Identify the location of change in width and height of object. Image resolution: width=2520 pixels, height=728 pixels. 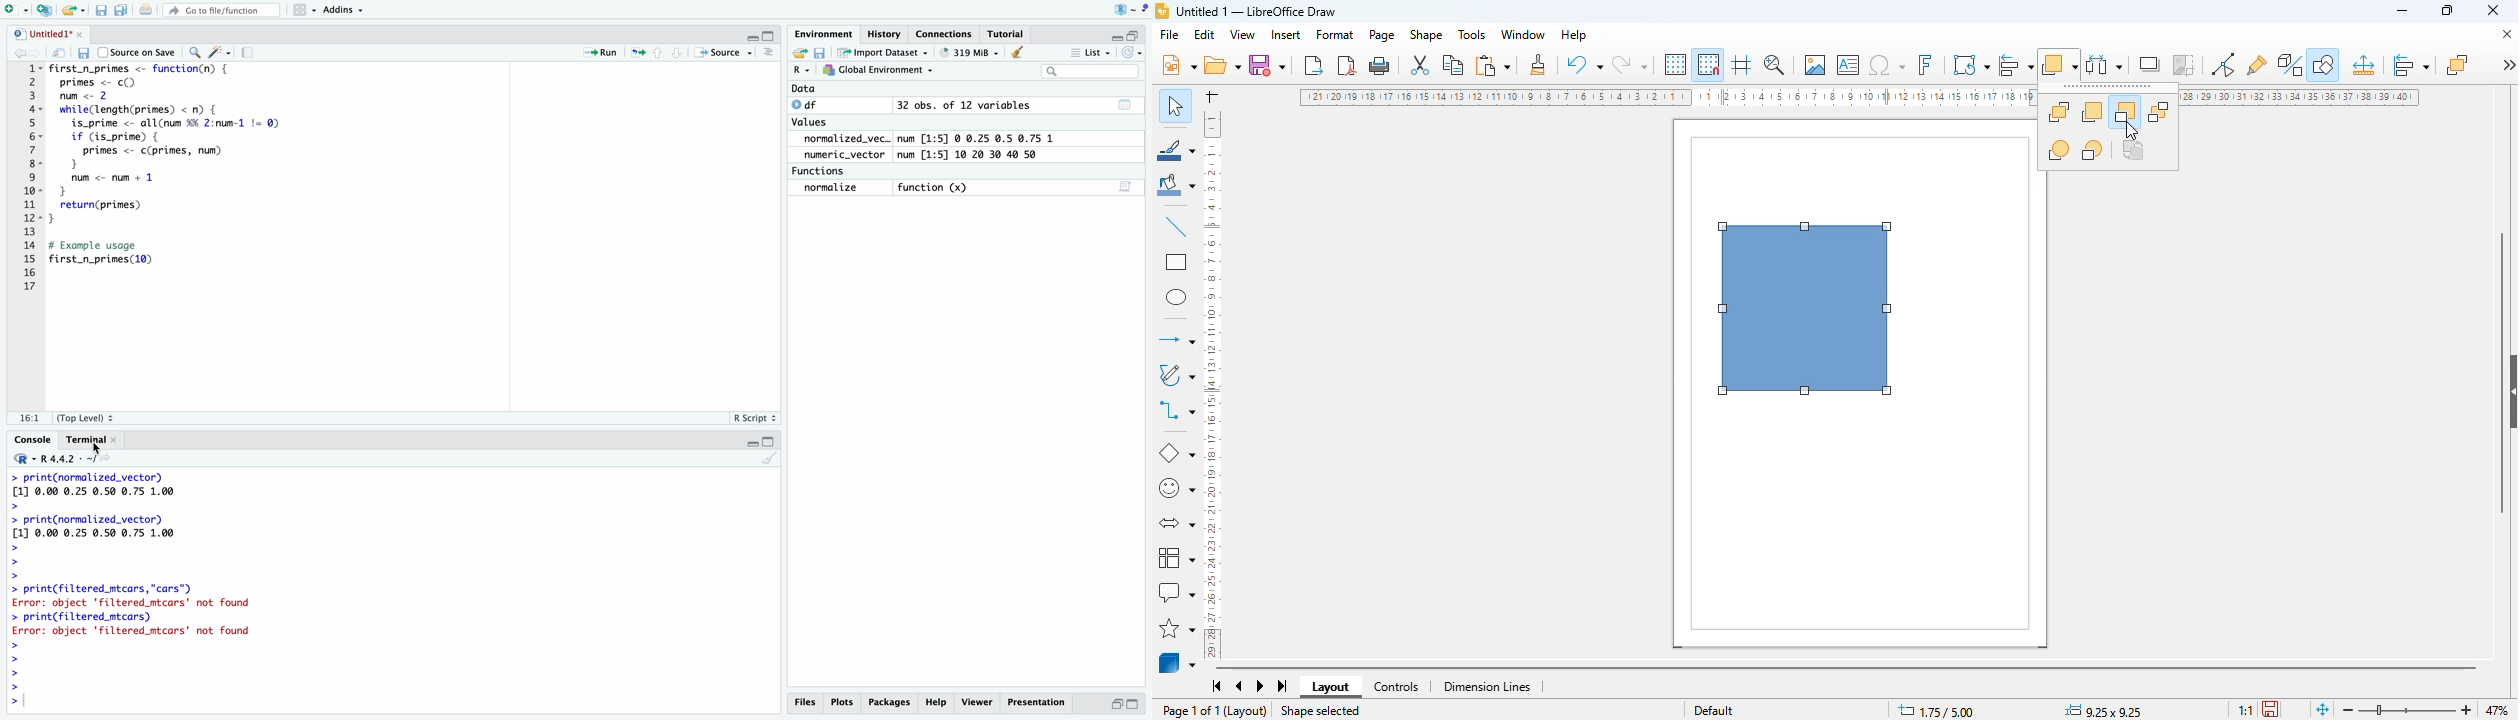
(2103, 710).